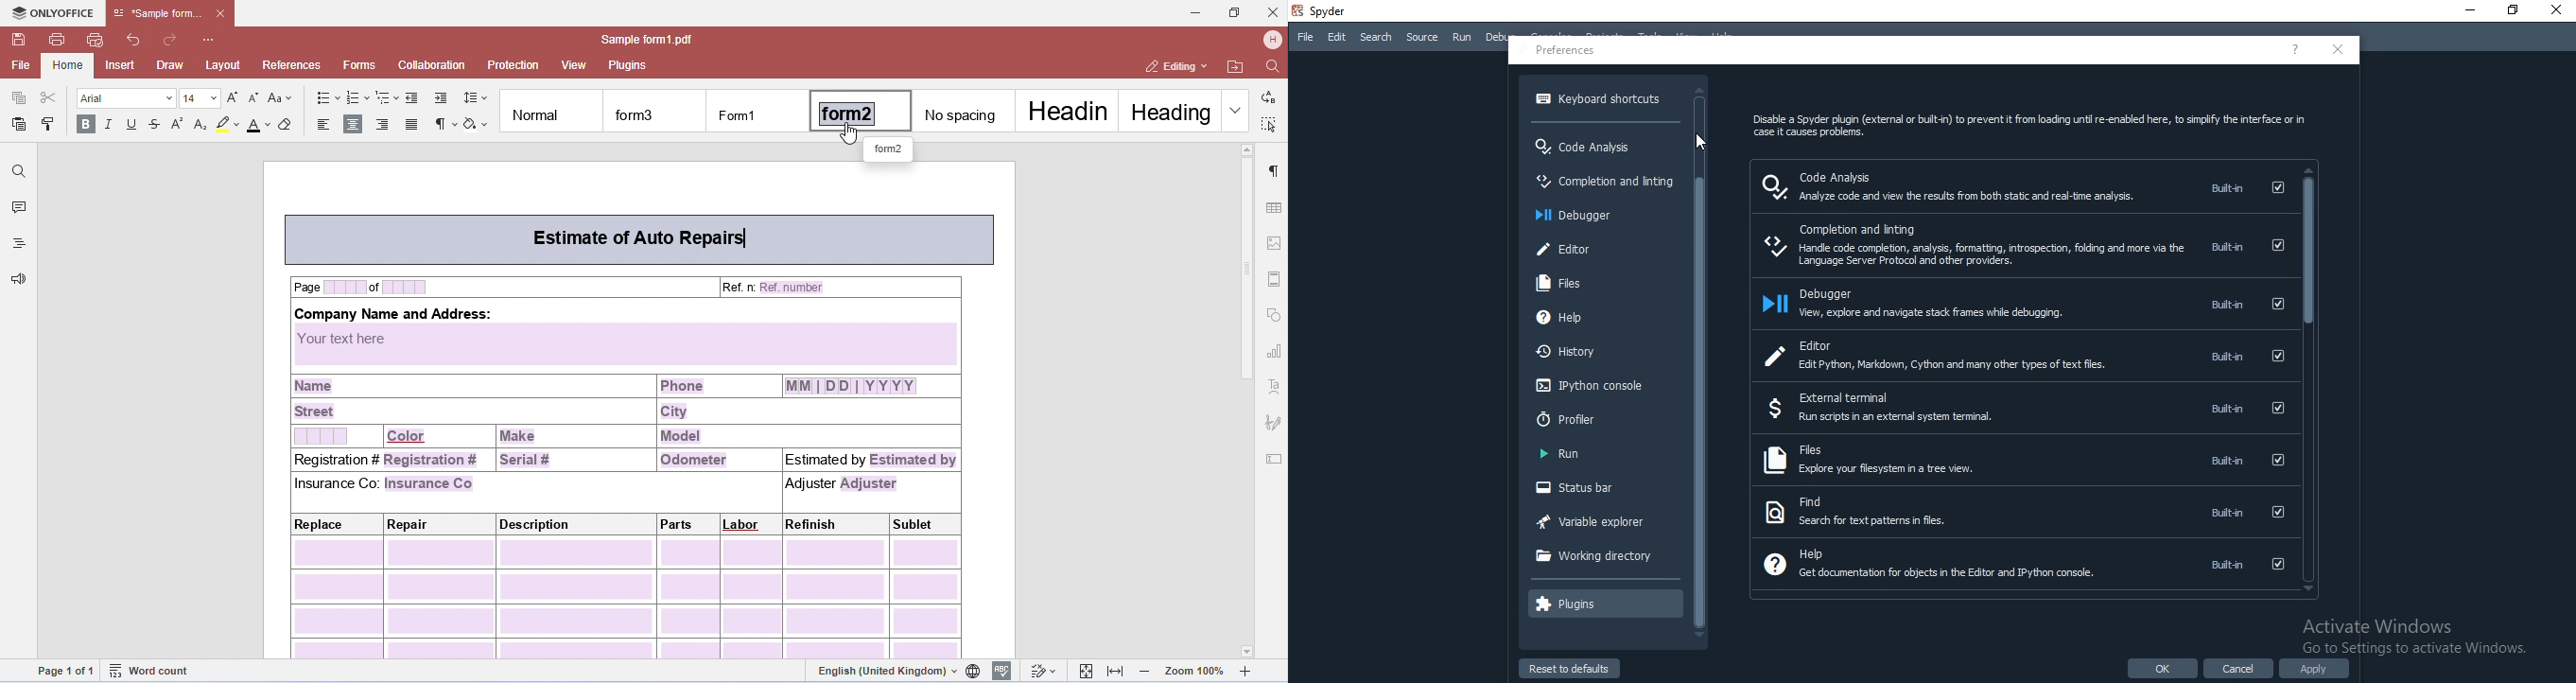  I want to click on Close, so click(2557, 9).